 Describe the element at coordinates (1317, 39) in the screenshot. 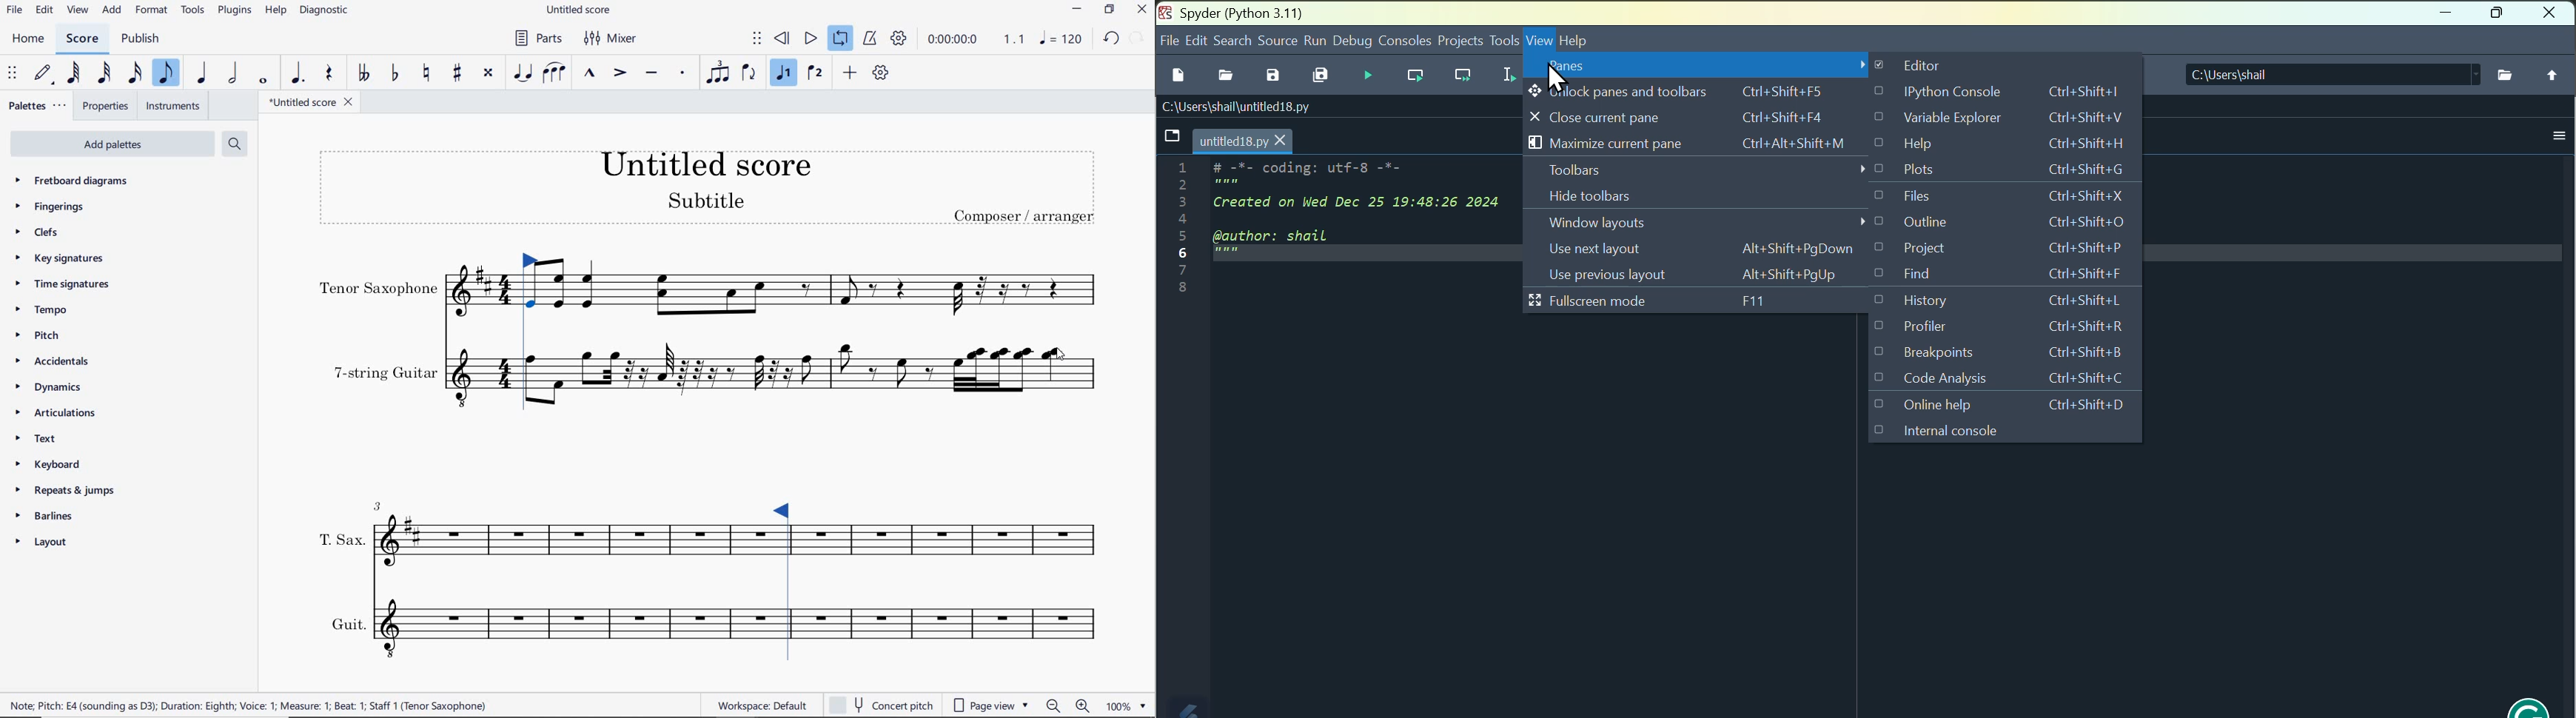

I see `Run` at that location.